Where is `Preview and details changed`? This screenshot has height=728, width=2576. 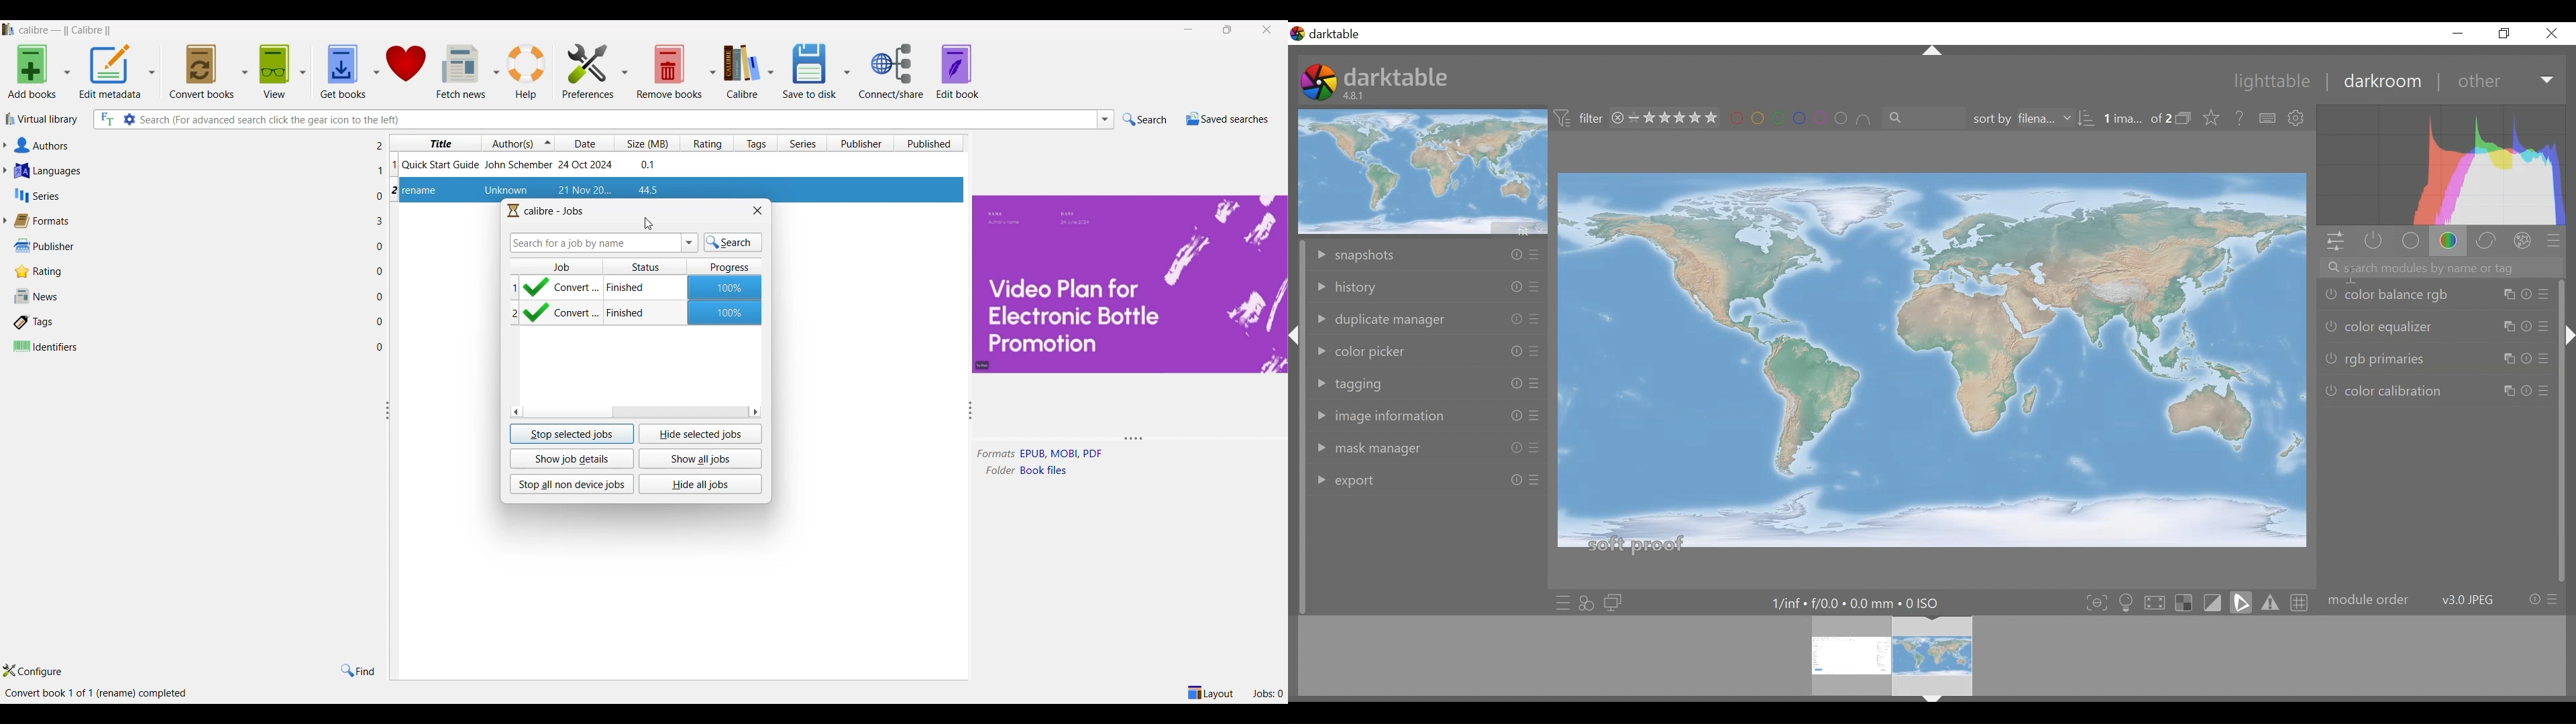 Preview and details changed is located at coordinates (1128, 284).